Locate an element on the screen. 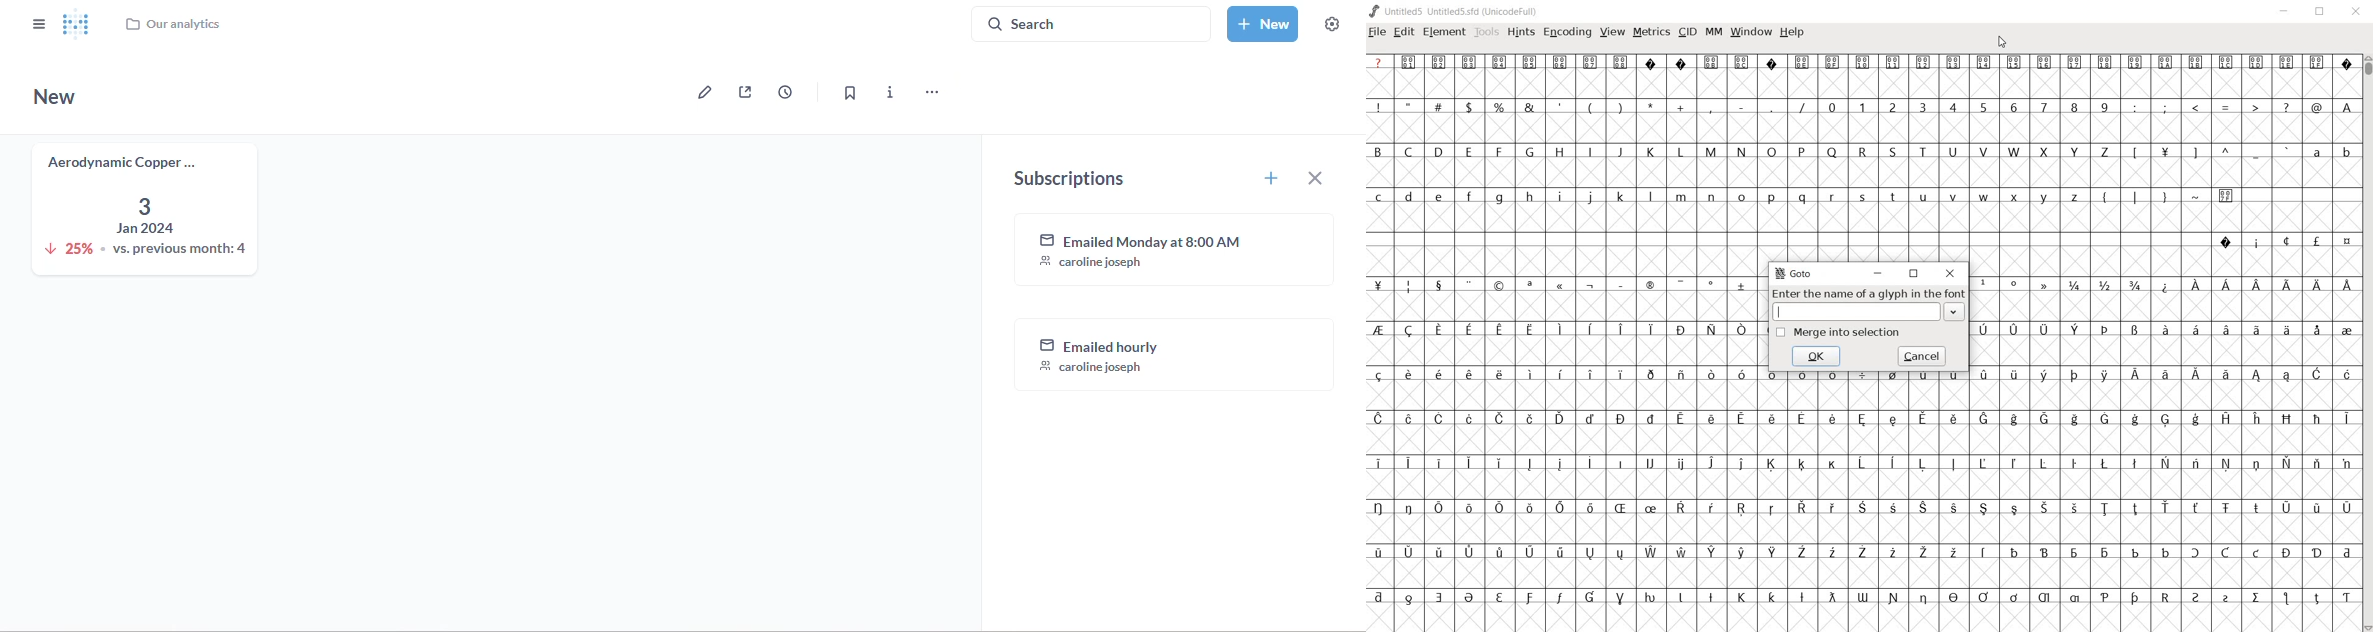  Symbol is located at coordinates (2194, 330).